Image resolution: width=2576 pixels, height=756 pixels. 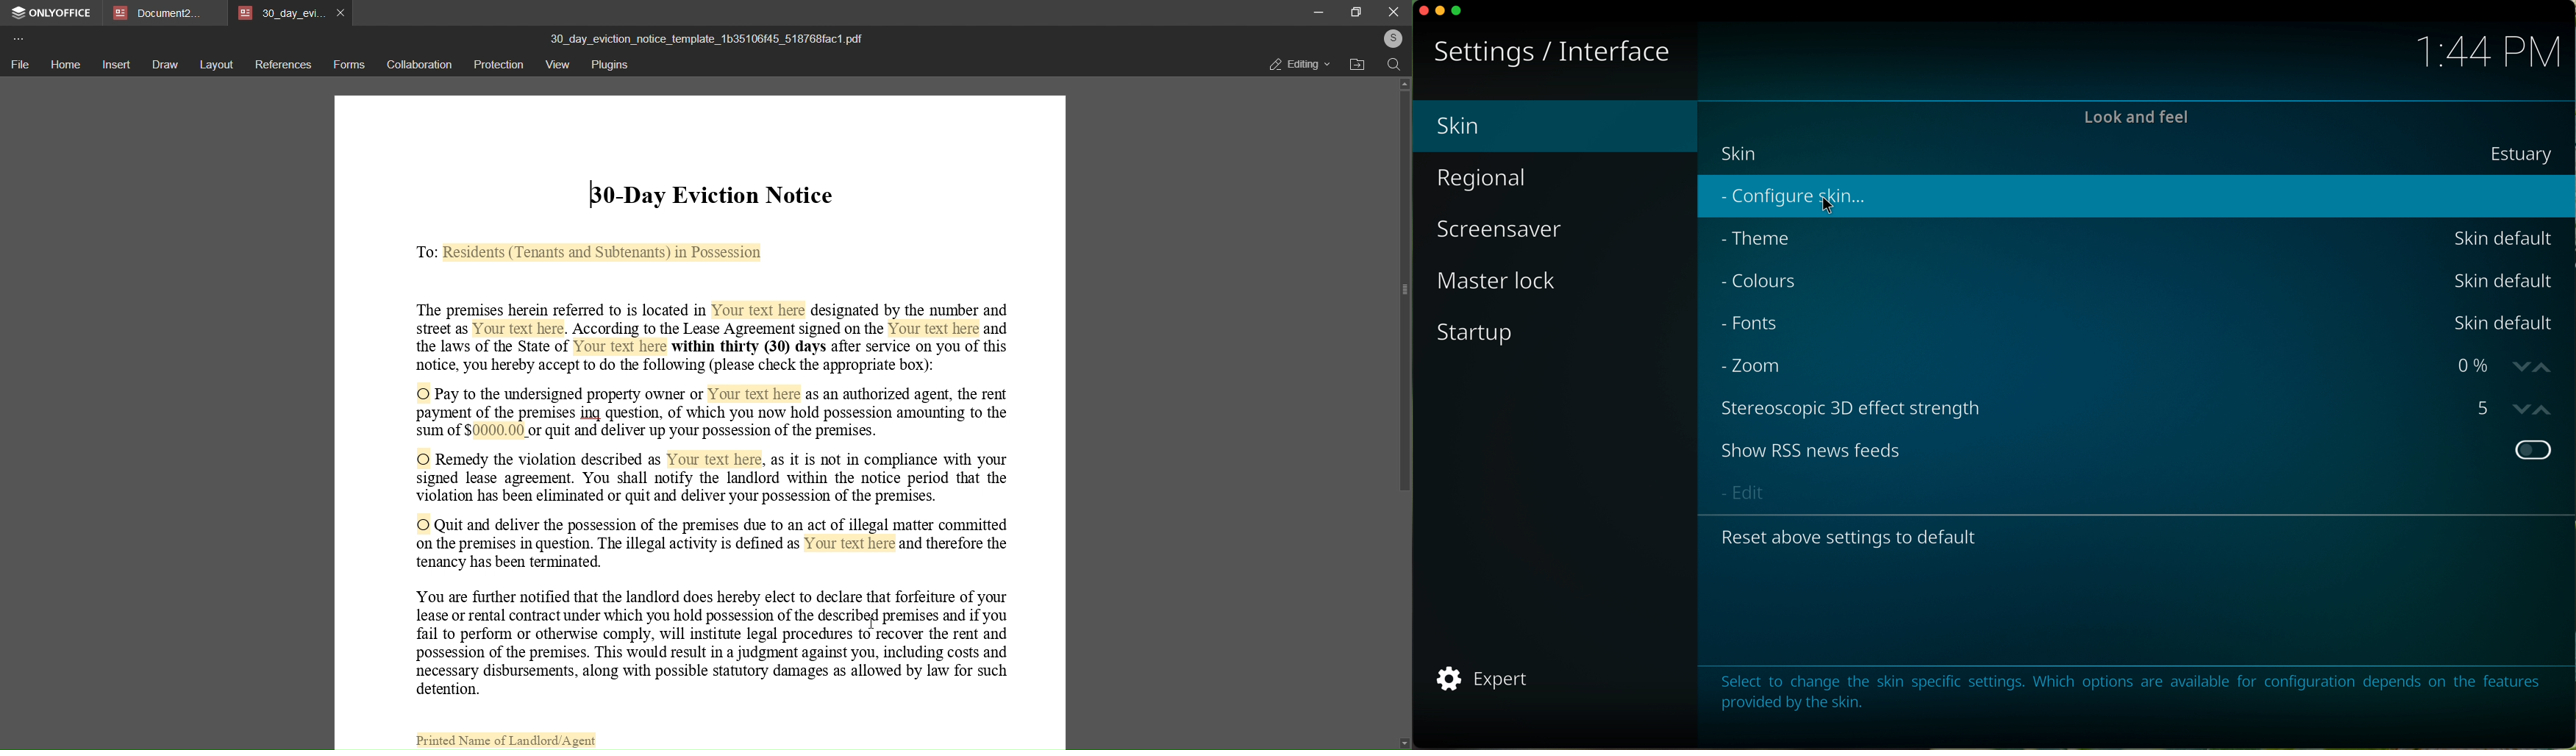 I want to click on forms, so click(x=349, y=65).